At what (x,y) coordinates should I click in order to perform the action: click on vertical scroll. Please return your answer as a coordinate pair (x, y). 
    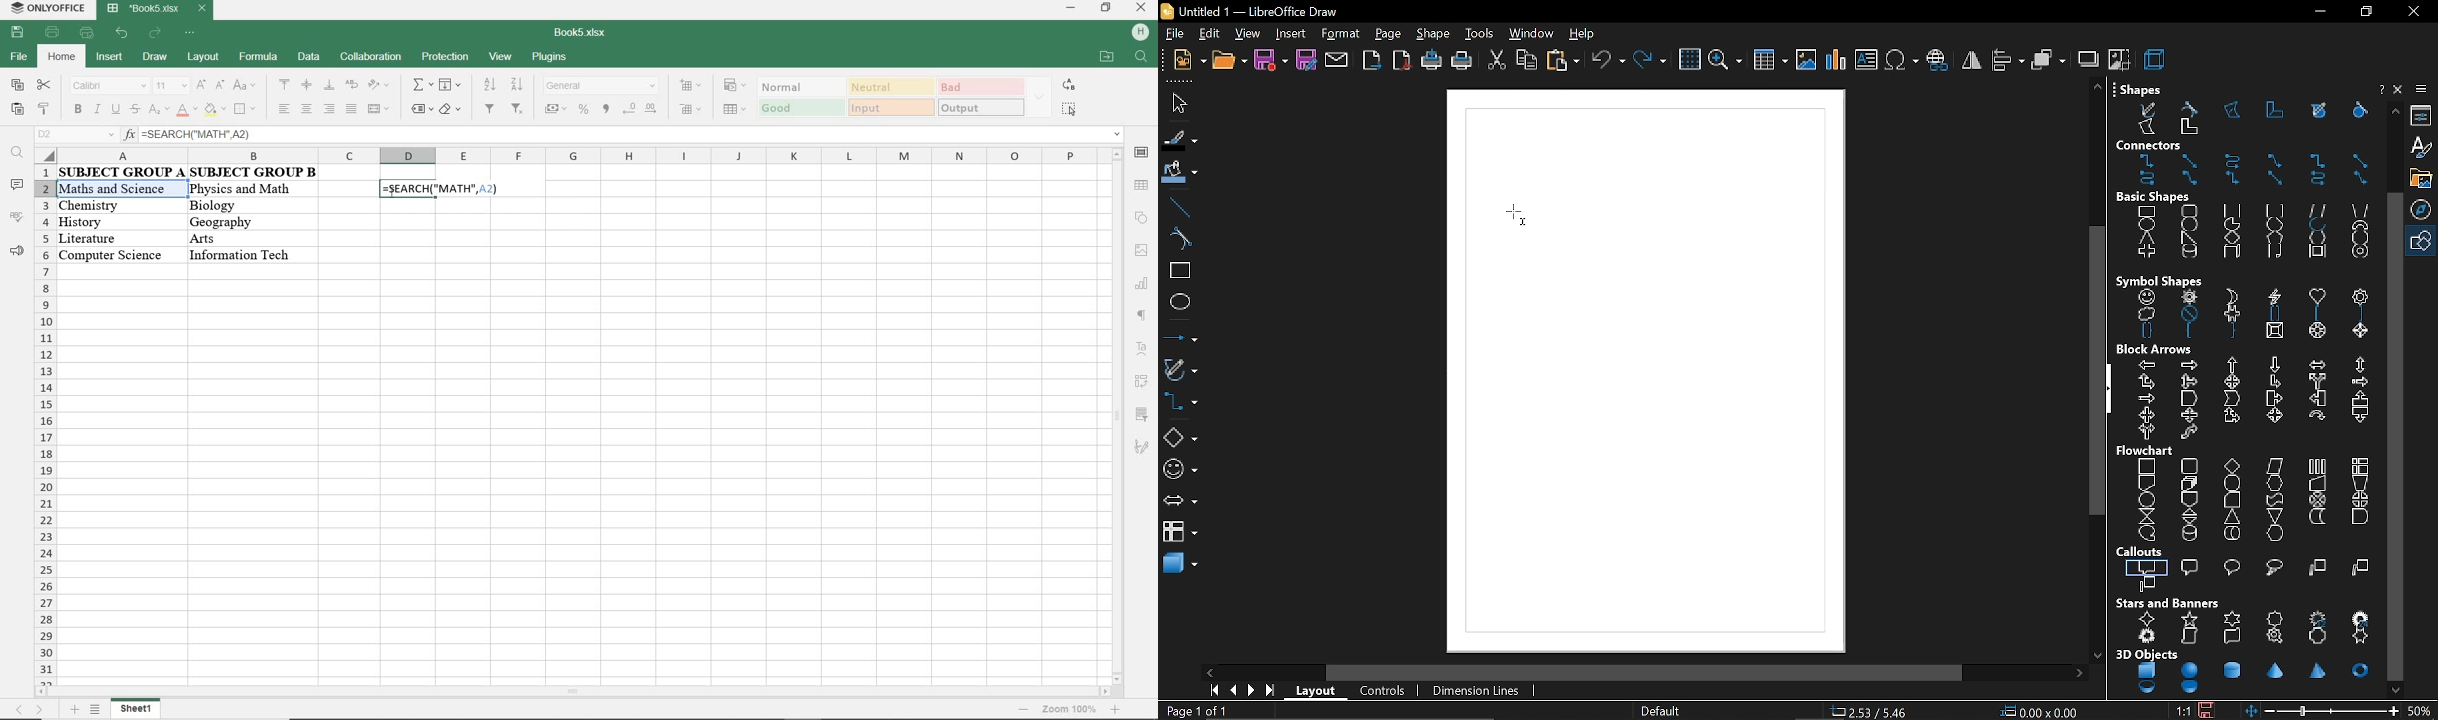
    Looking at the image, I should click on (2189, 637).